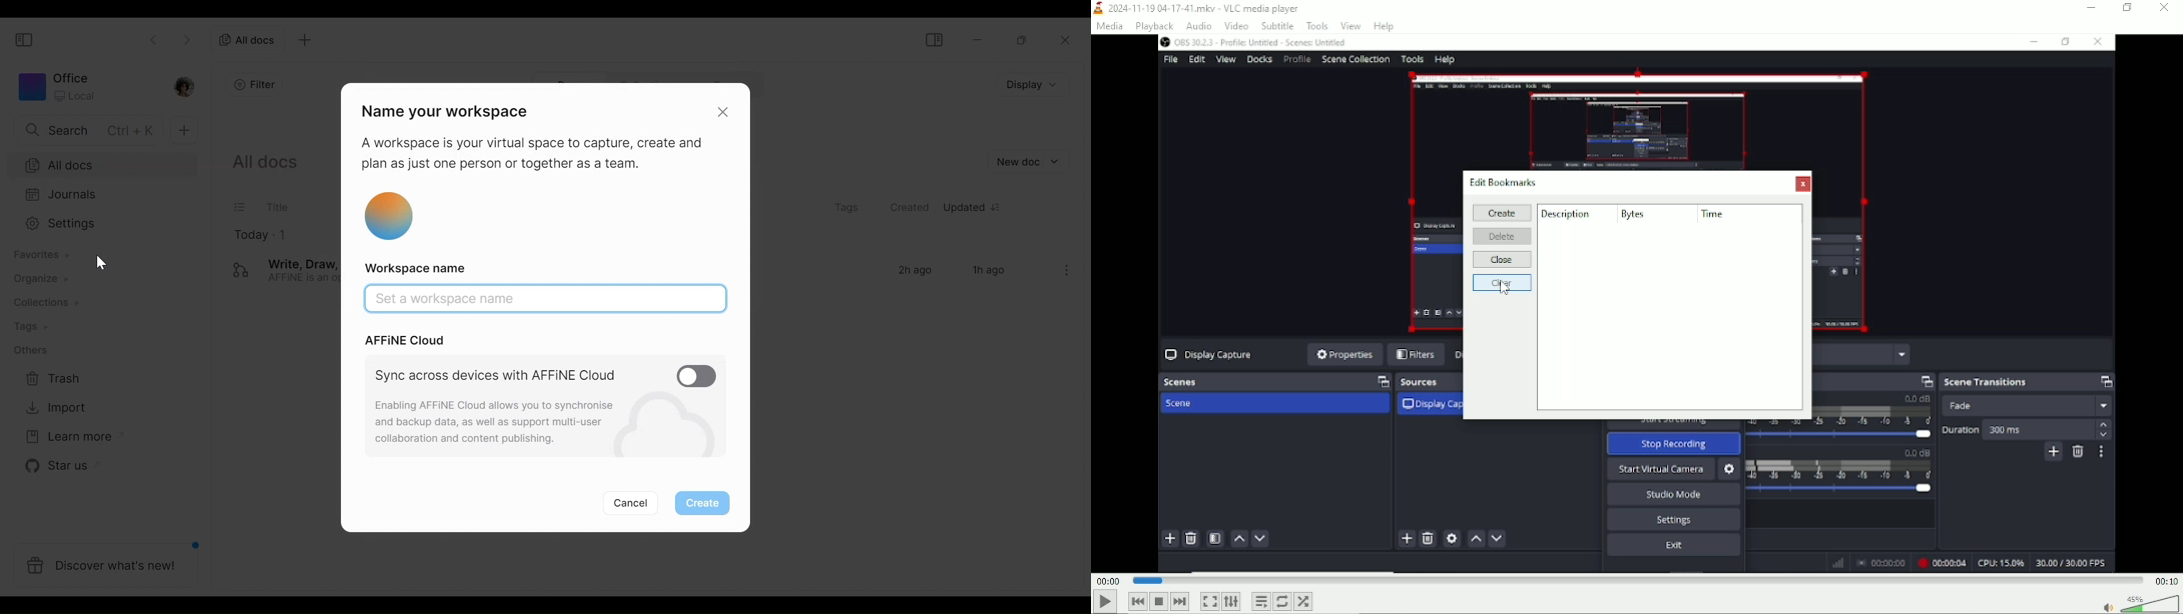 This screenshot has height=616, width=2184. What do you see at coordinates (1104, 602) in the screenshot?
I see `Play` at bounding box center [1104, 602].